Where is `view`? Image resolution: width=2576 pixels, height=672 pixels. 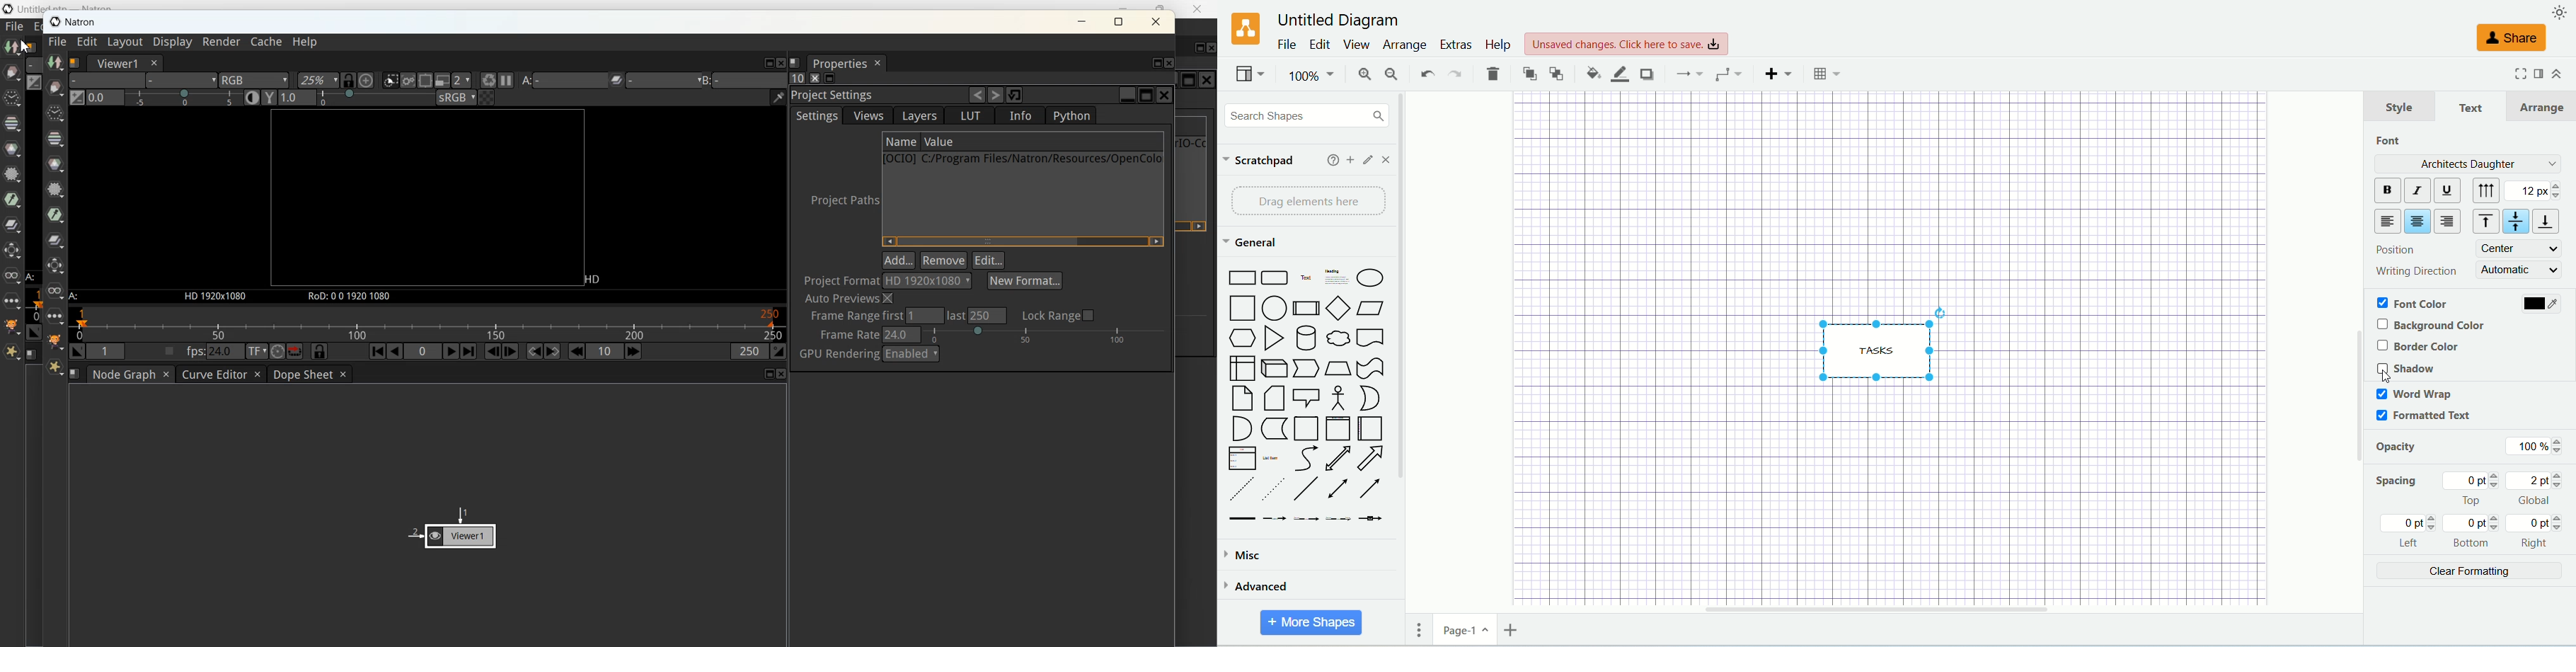 view is located at coordinates (1248, 74).